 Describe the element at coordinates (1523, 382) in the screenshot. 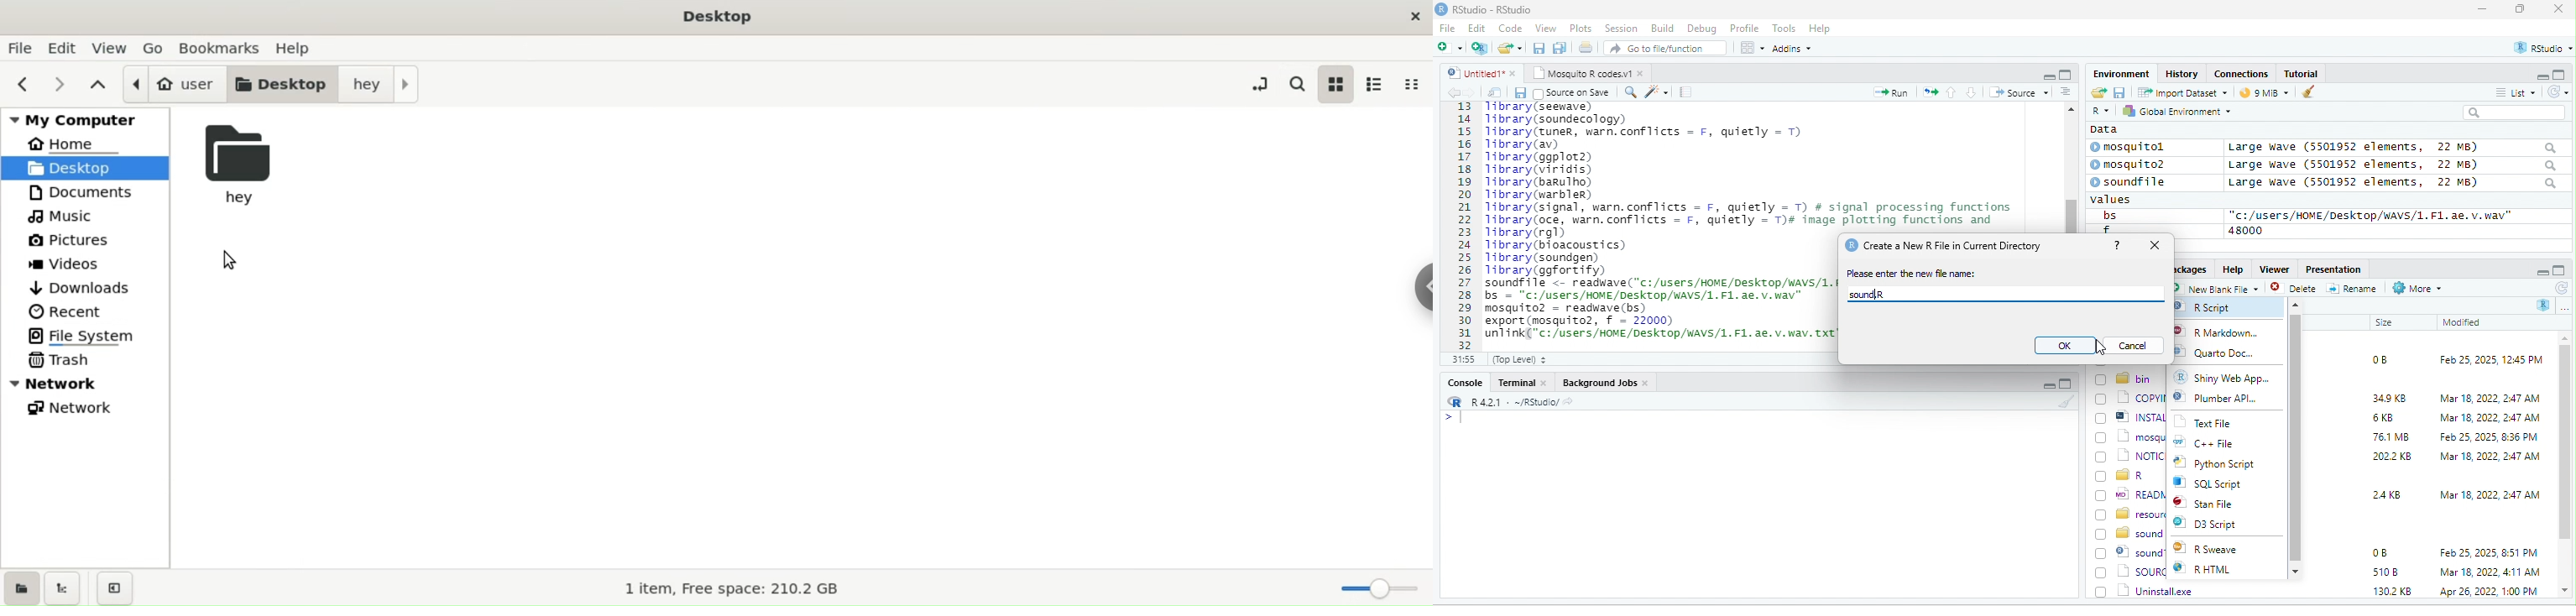

I see `Terminal` at that location.